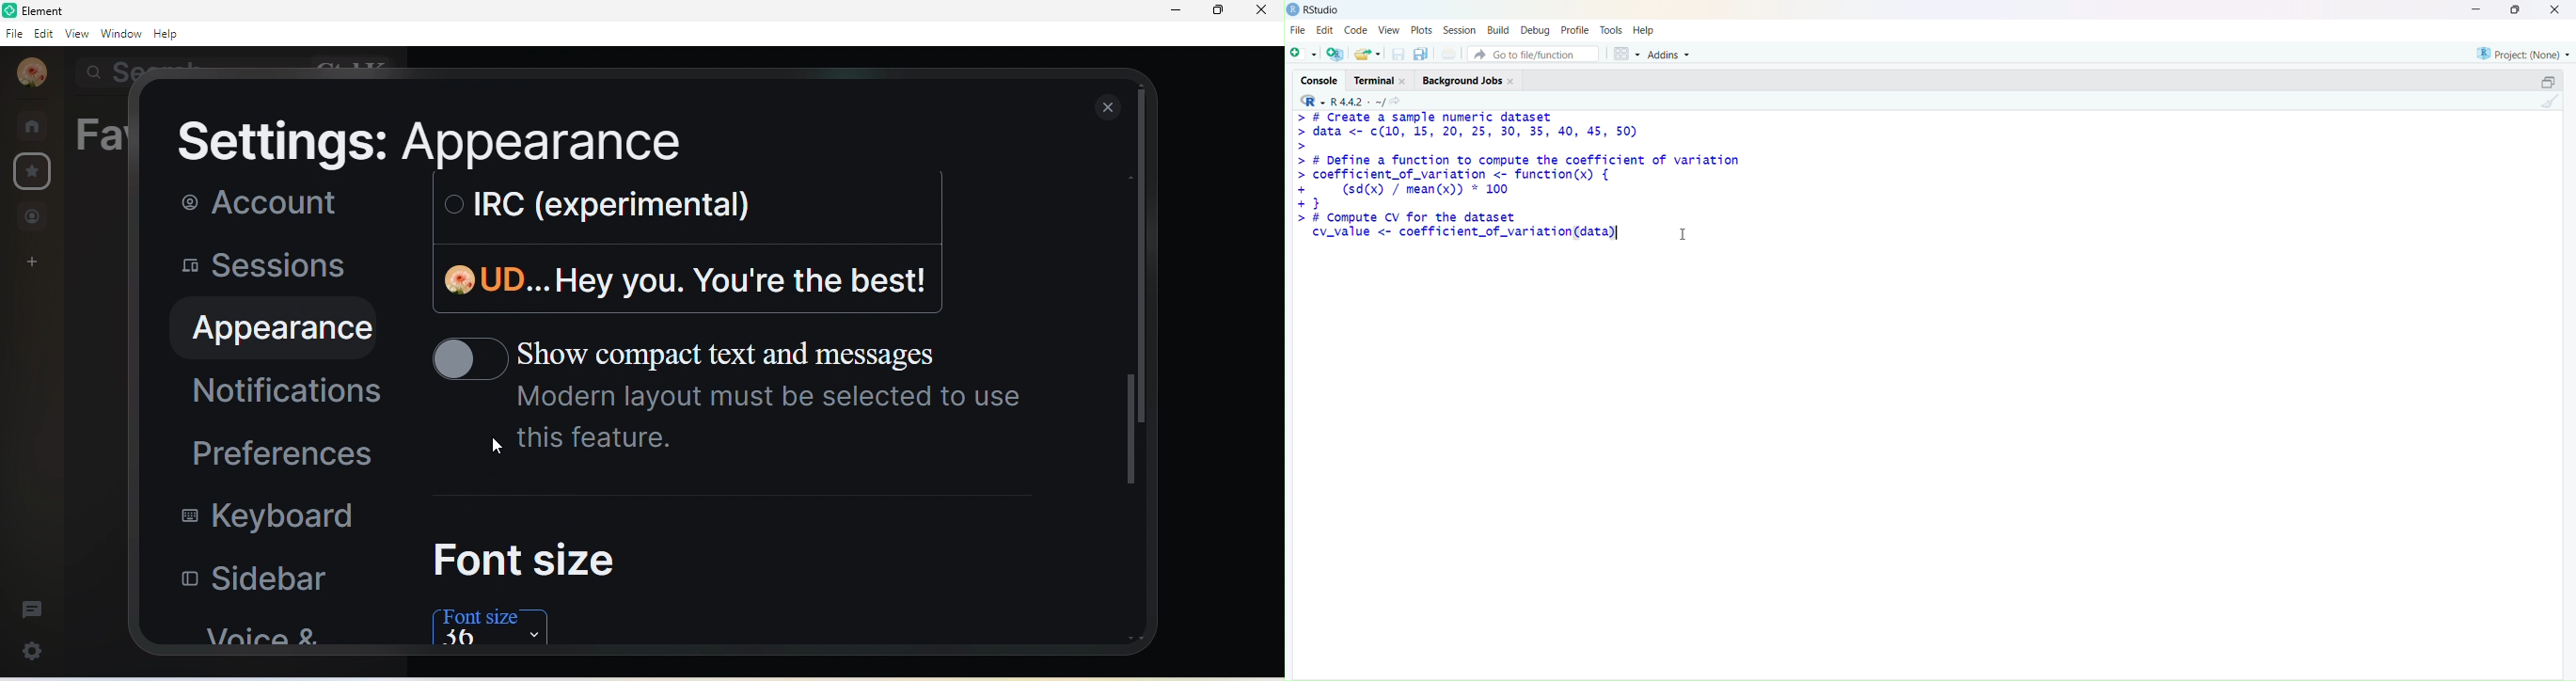 The width and height of the screenshot is (2576, 700). I want to click on cursor, so click(497, 448).